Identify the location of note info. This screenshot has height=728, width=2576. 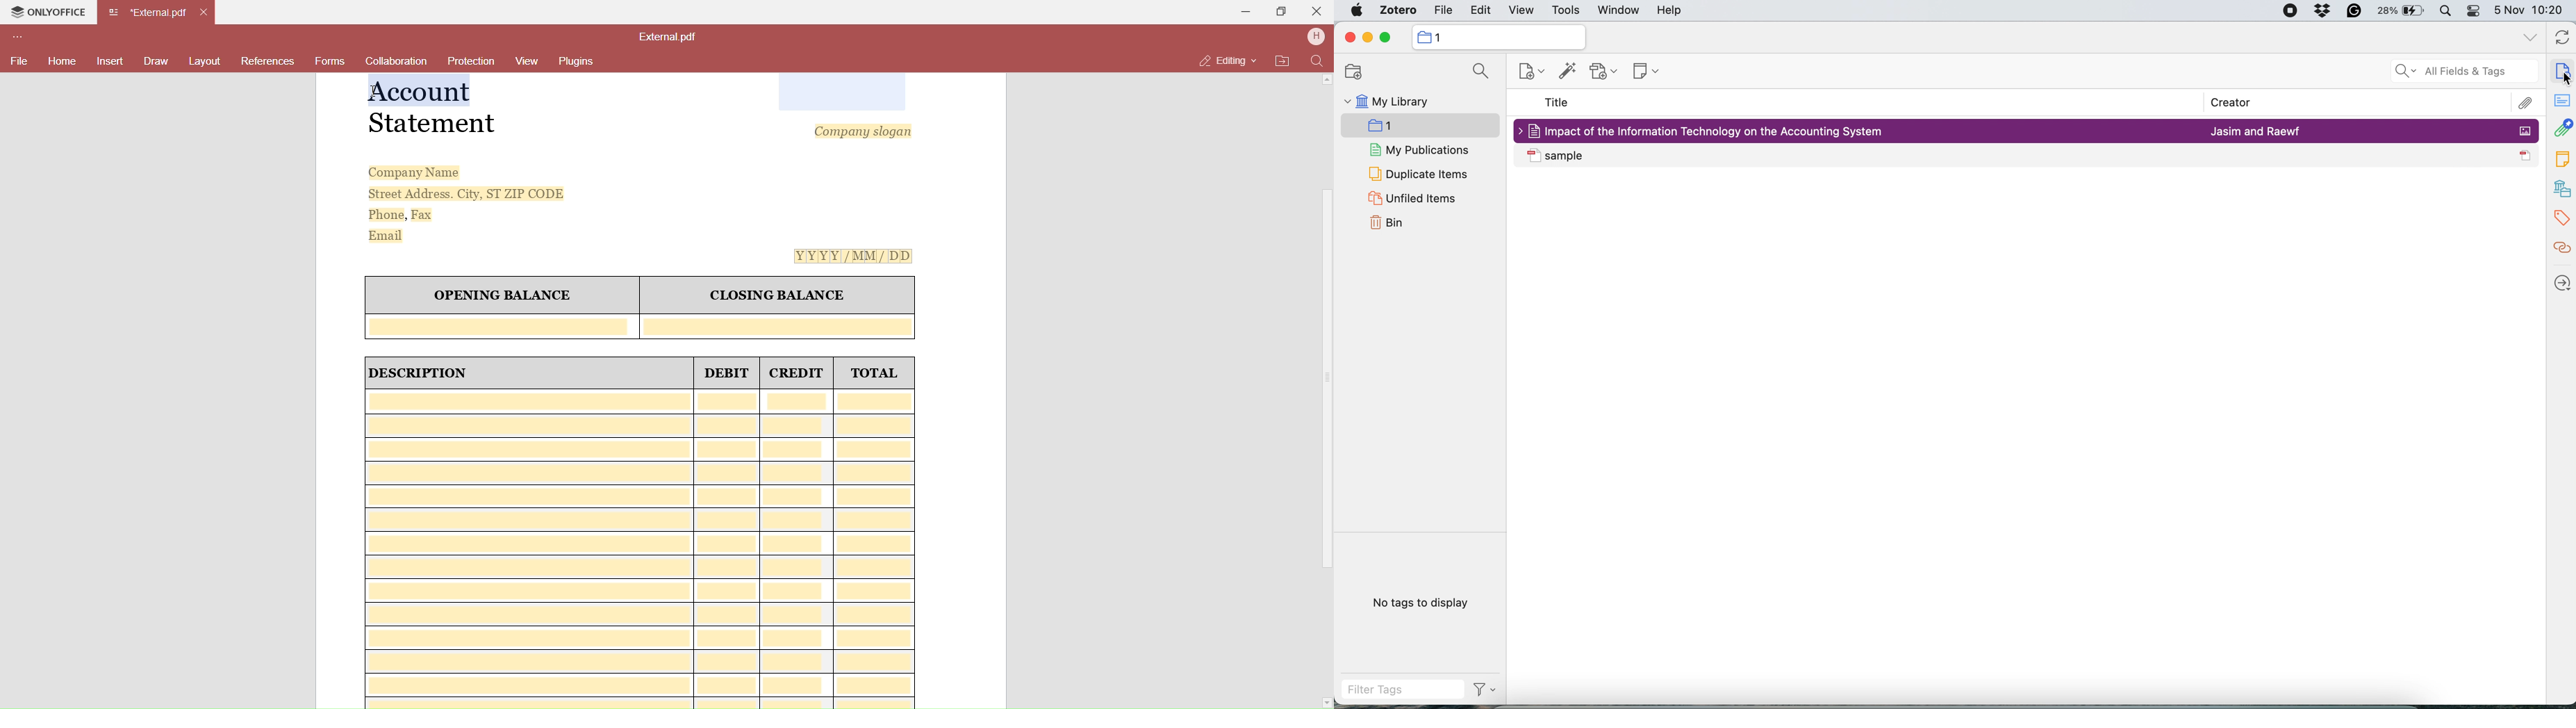
(2563, 70).